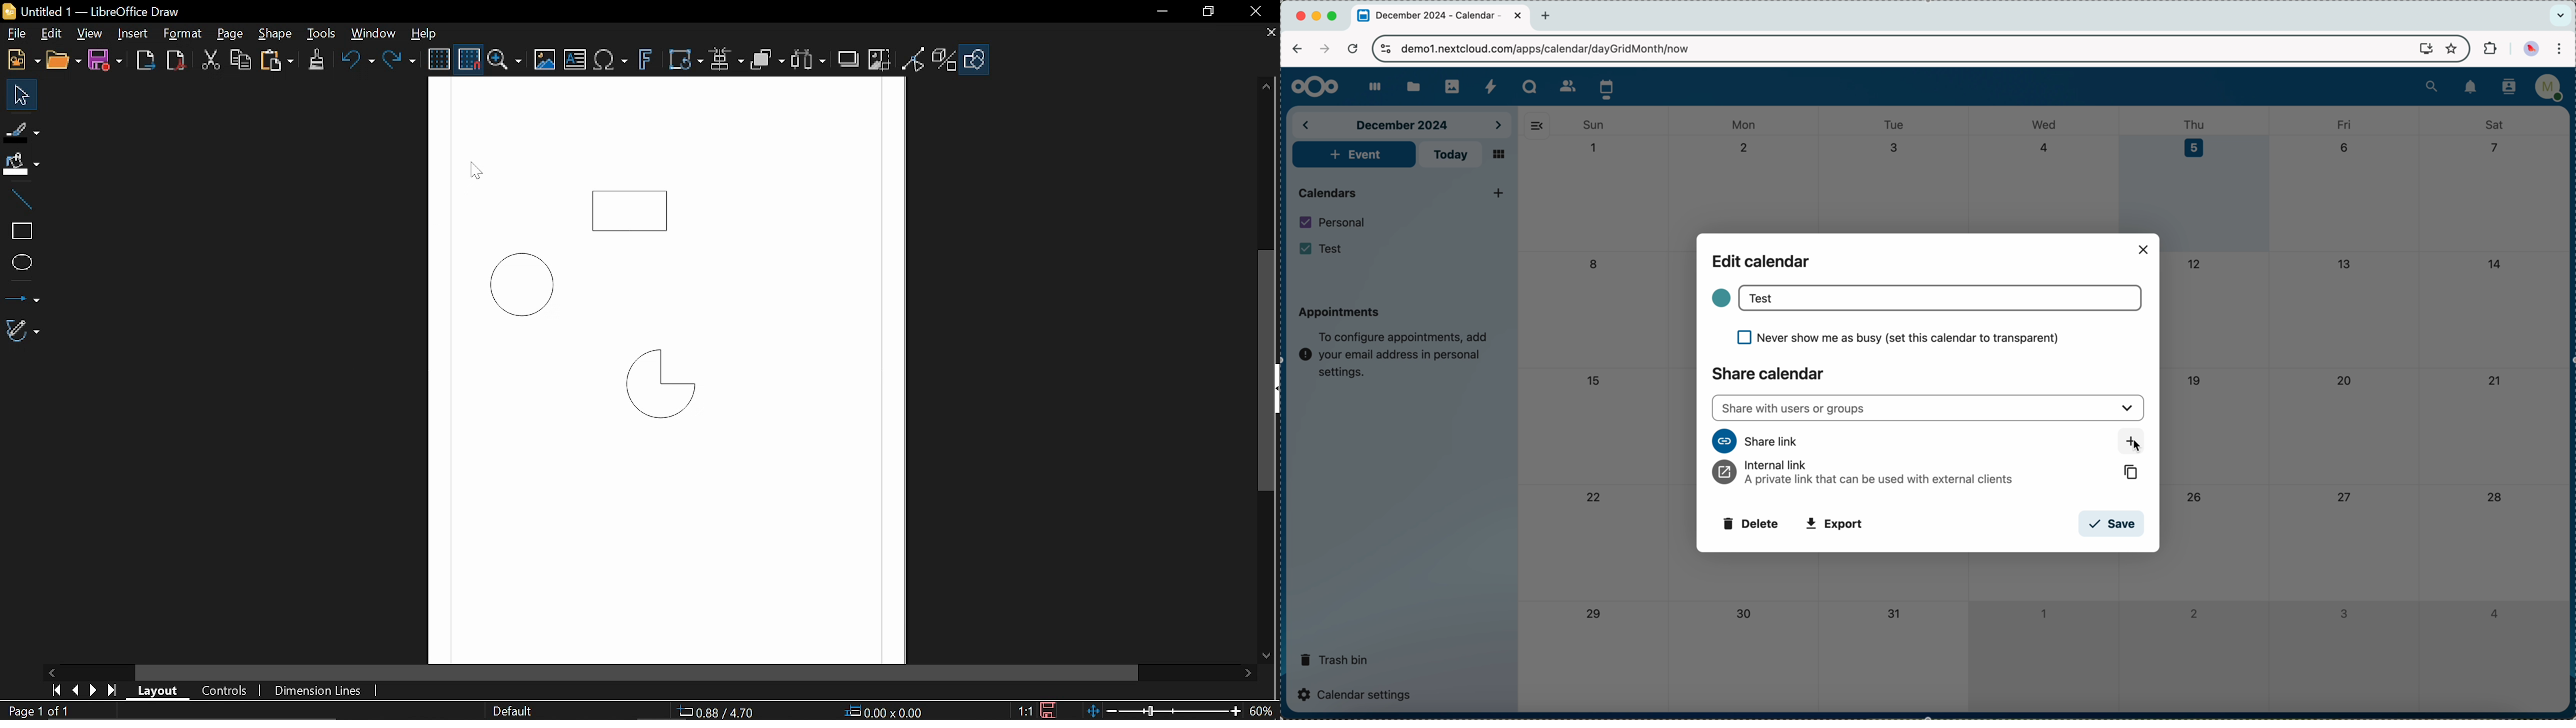 This screenshot has height=728, width=2576. What do you see at coordinates (2345, 146) in the screenshot?
I see `6` at bounding box center [2345, 146].